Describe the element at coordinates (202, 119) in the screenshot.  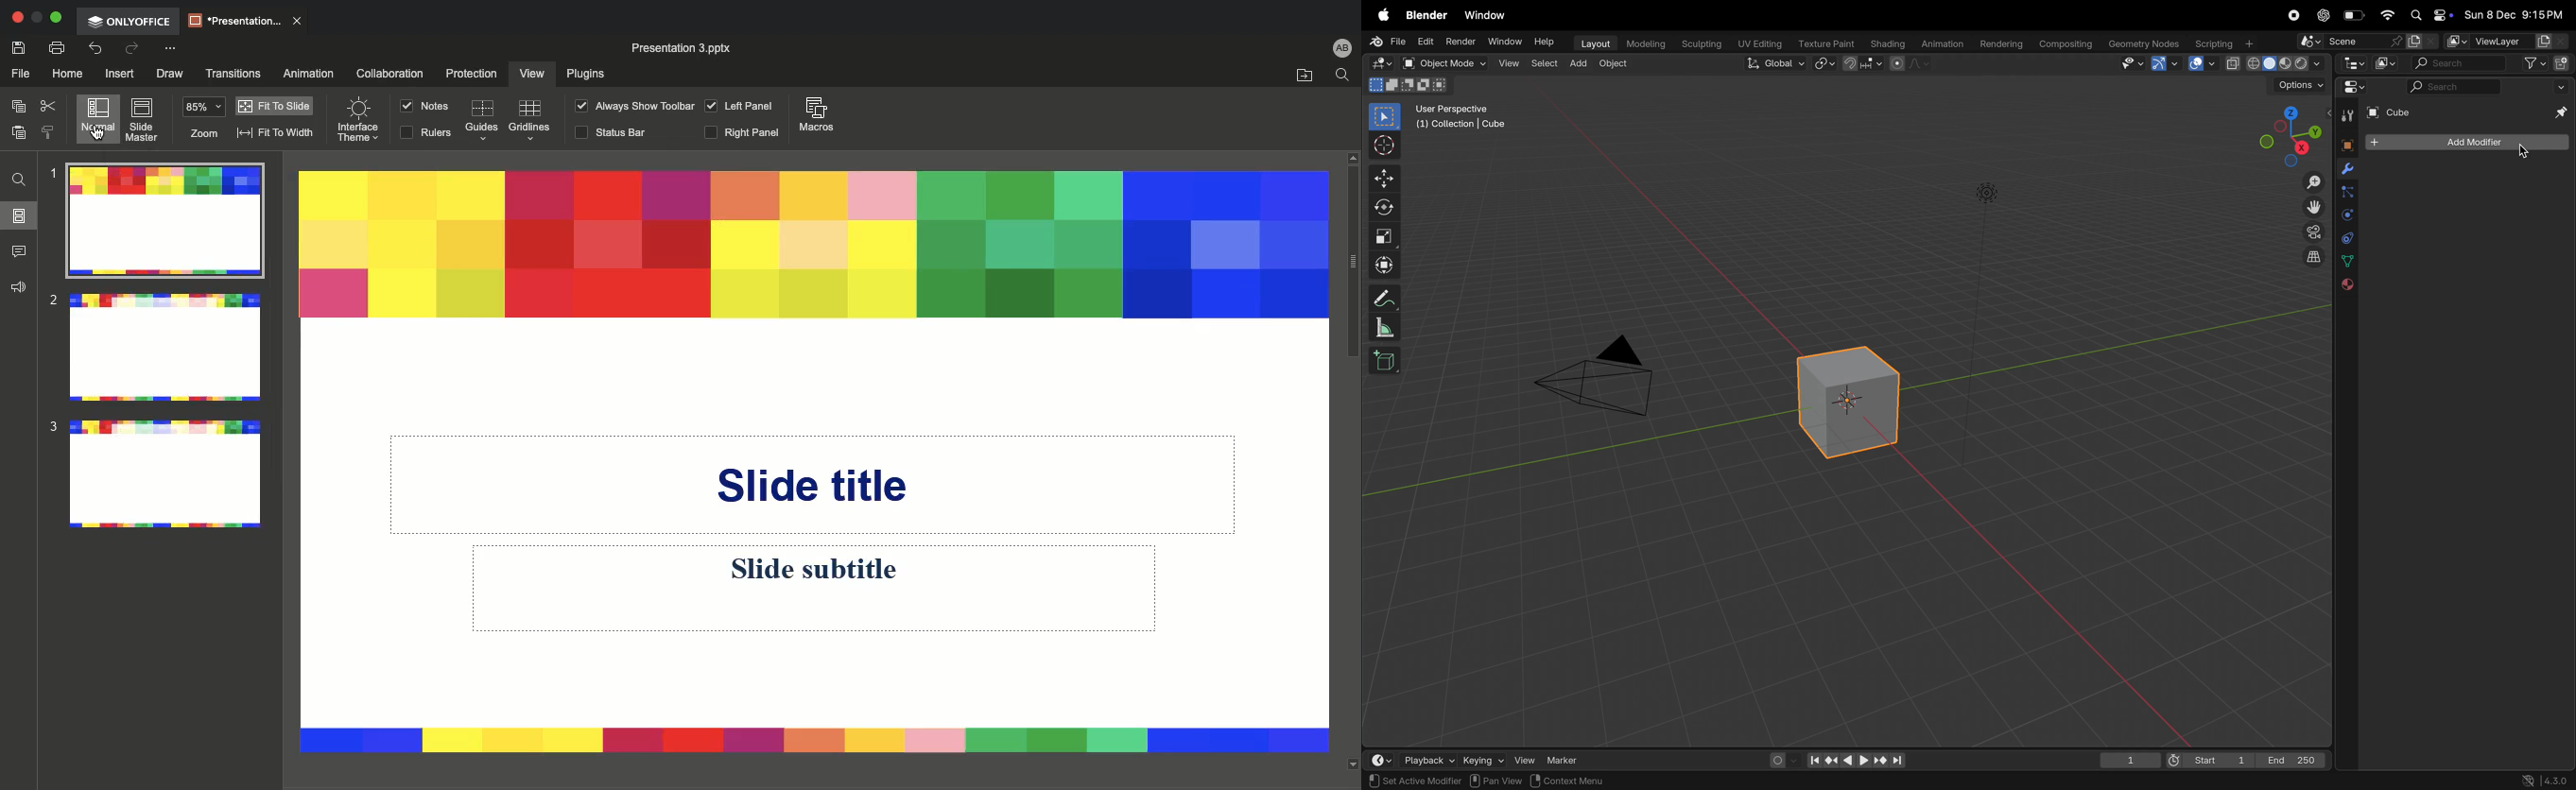
I see `Zoom` at that location.